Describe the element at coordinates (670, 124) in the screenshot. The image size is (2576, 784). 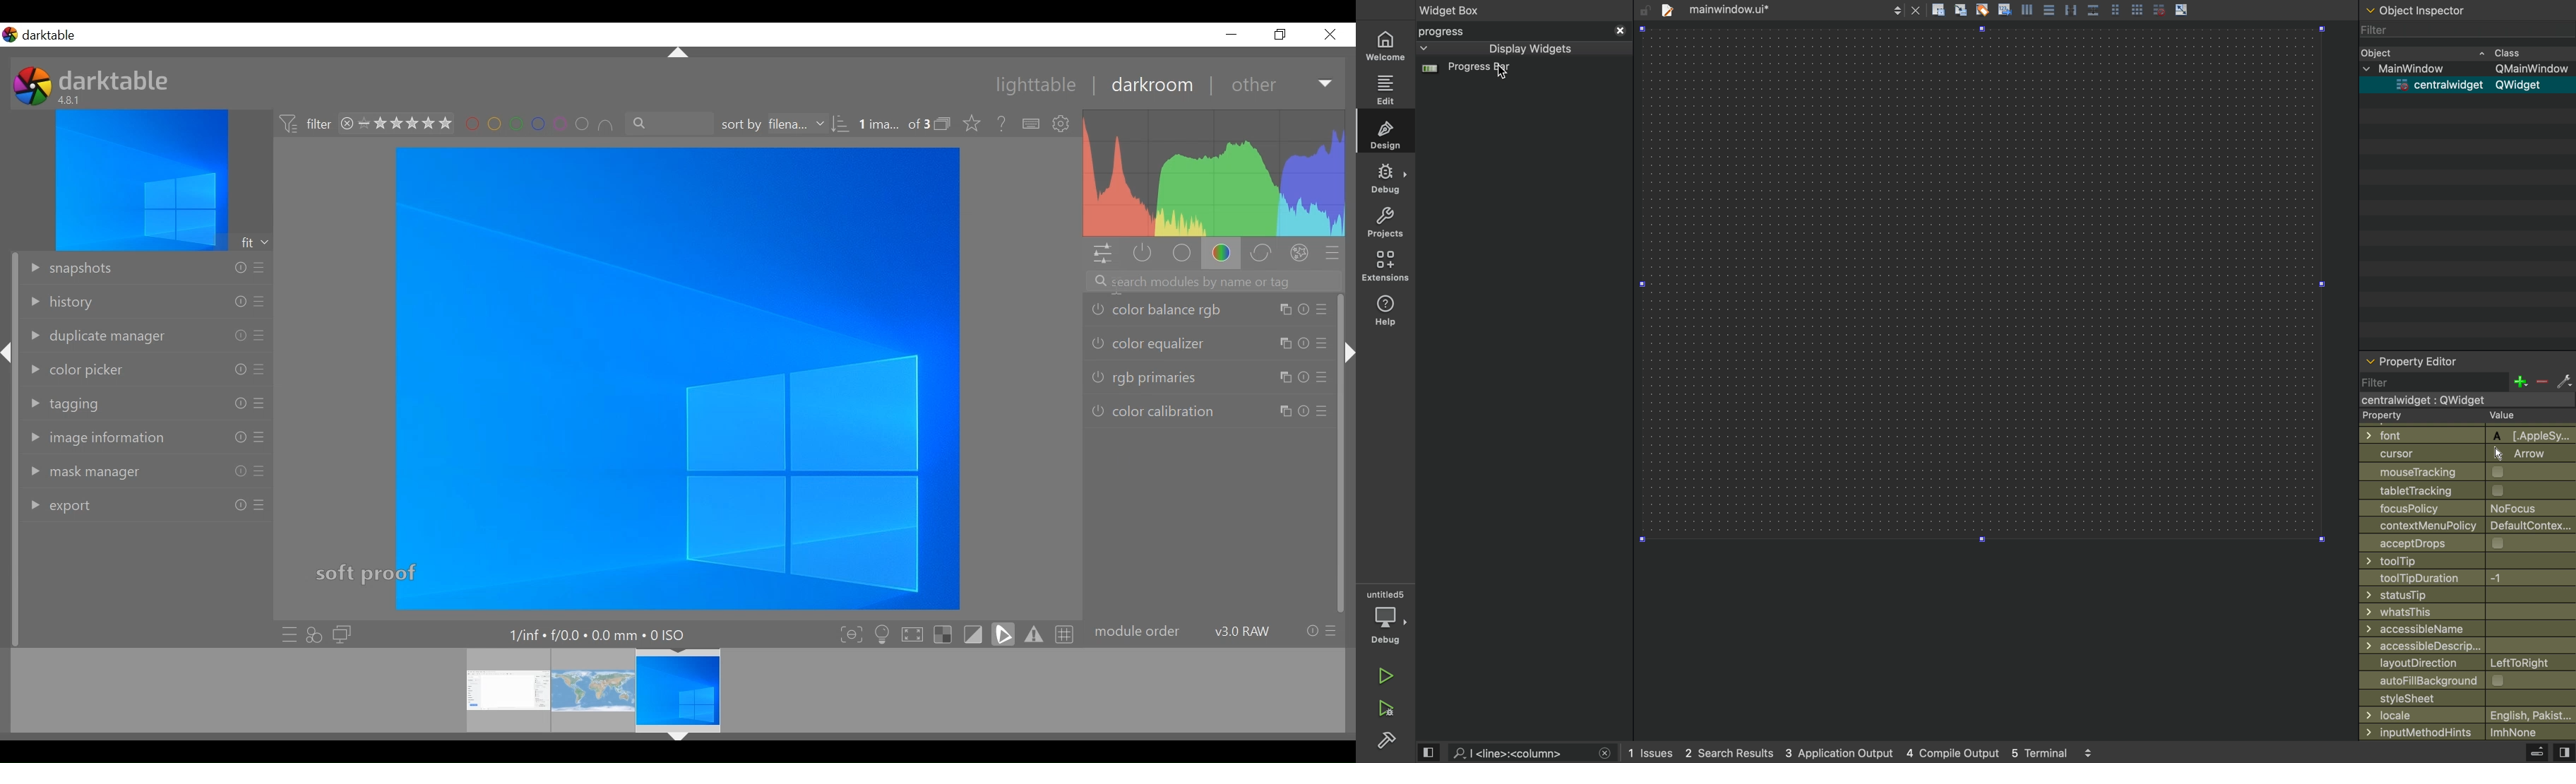
I see `filter by text` at that location.